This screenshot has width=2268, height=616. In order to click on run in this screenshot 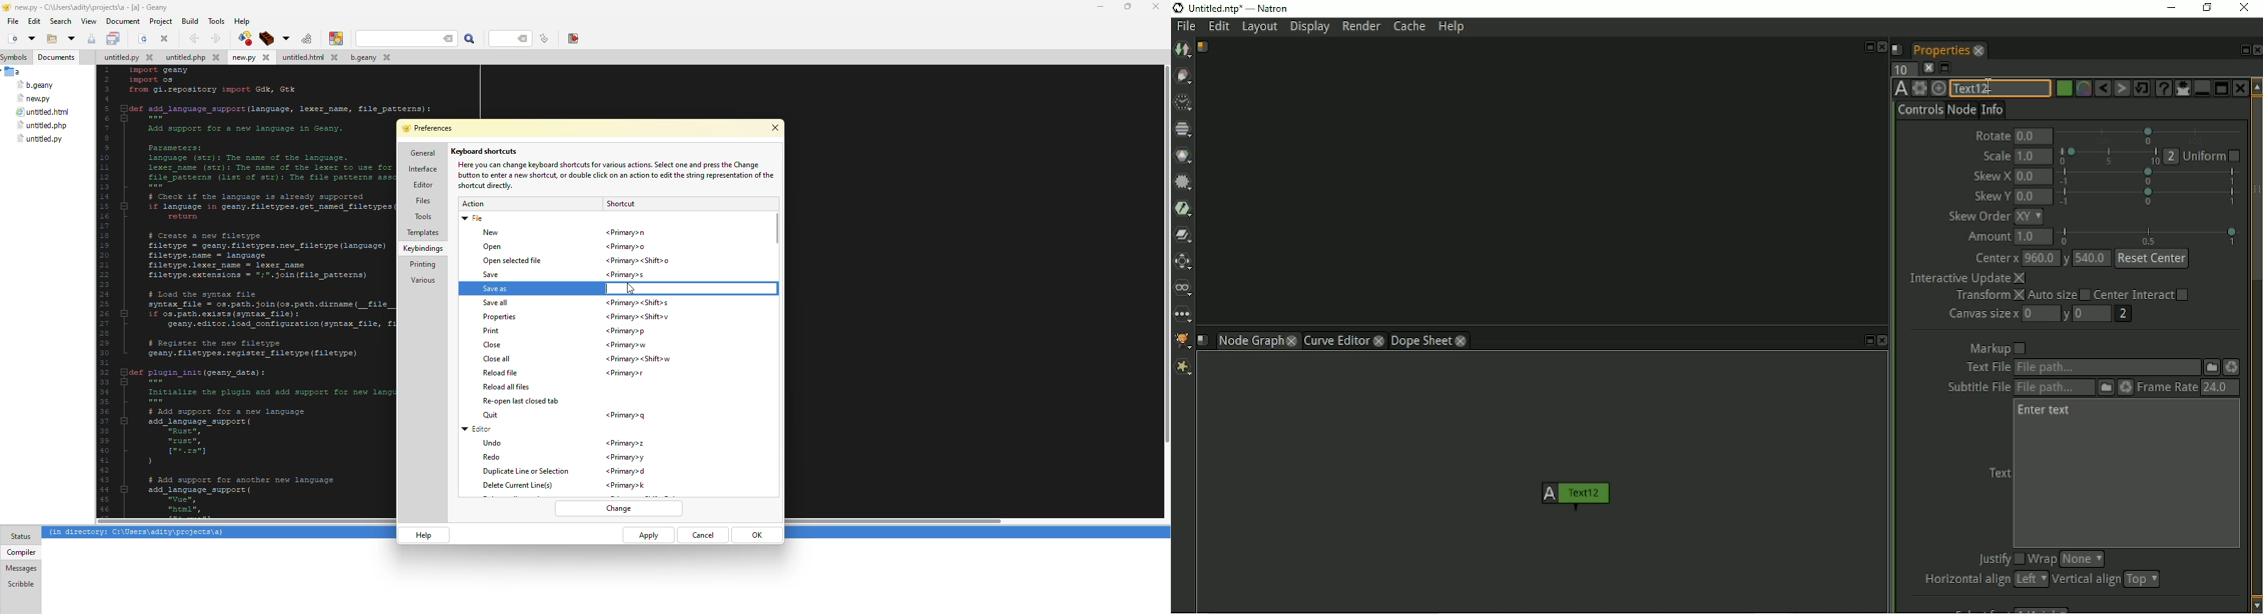, I will do `click(305, 38)`.